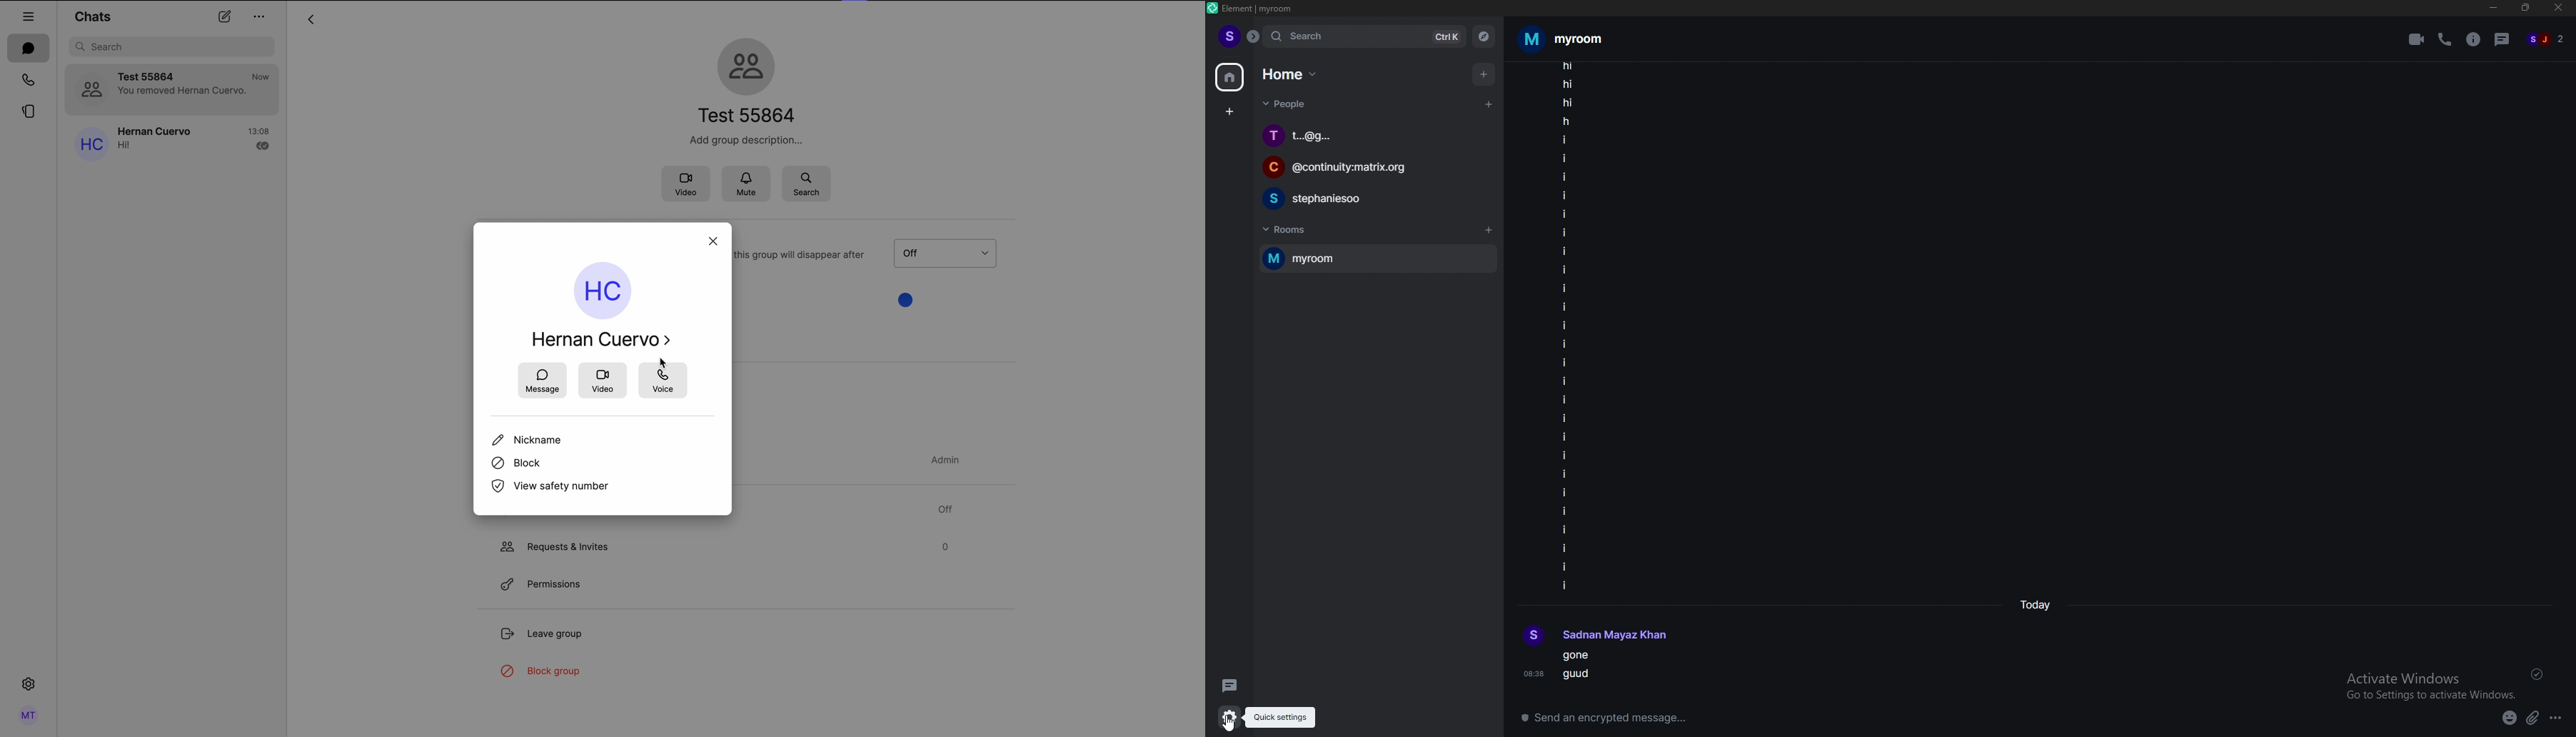  What do you see at coordinates (1371, 197) in the screenshot?
I see `chat` at bounding box center [1371, 197].